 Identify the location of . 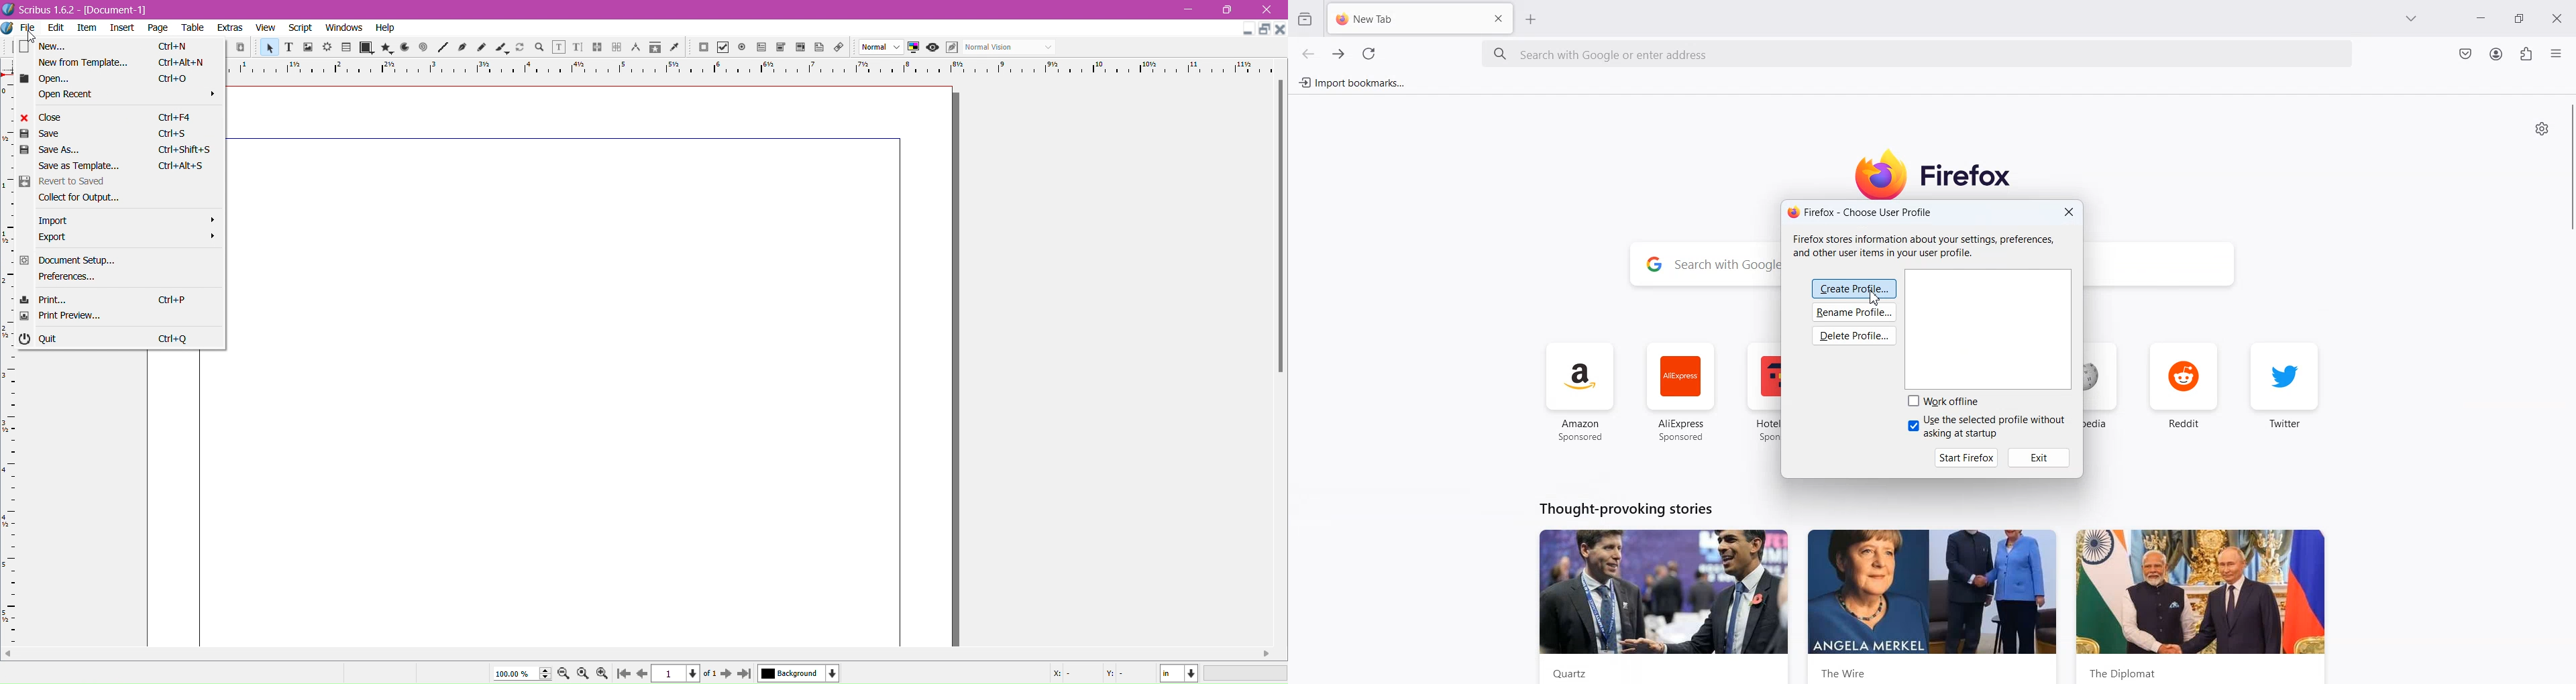
(741, 47).